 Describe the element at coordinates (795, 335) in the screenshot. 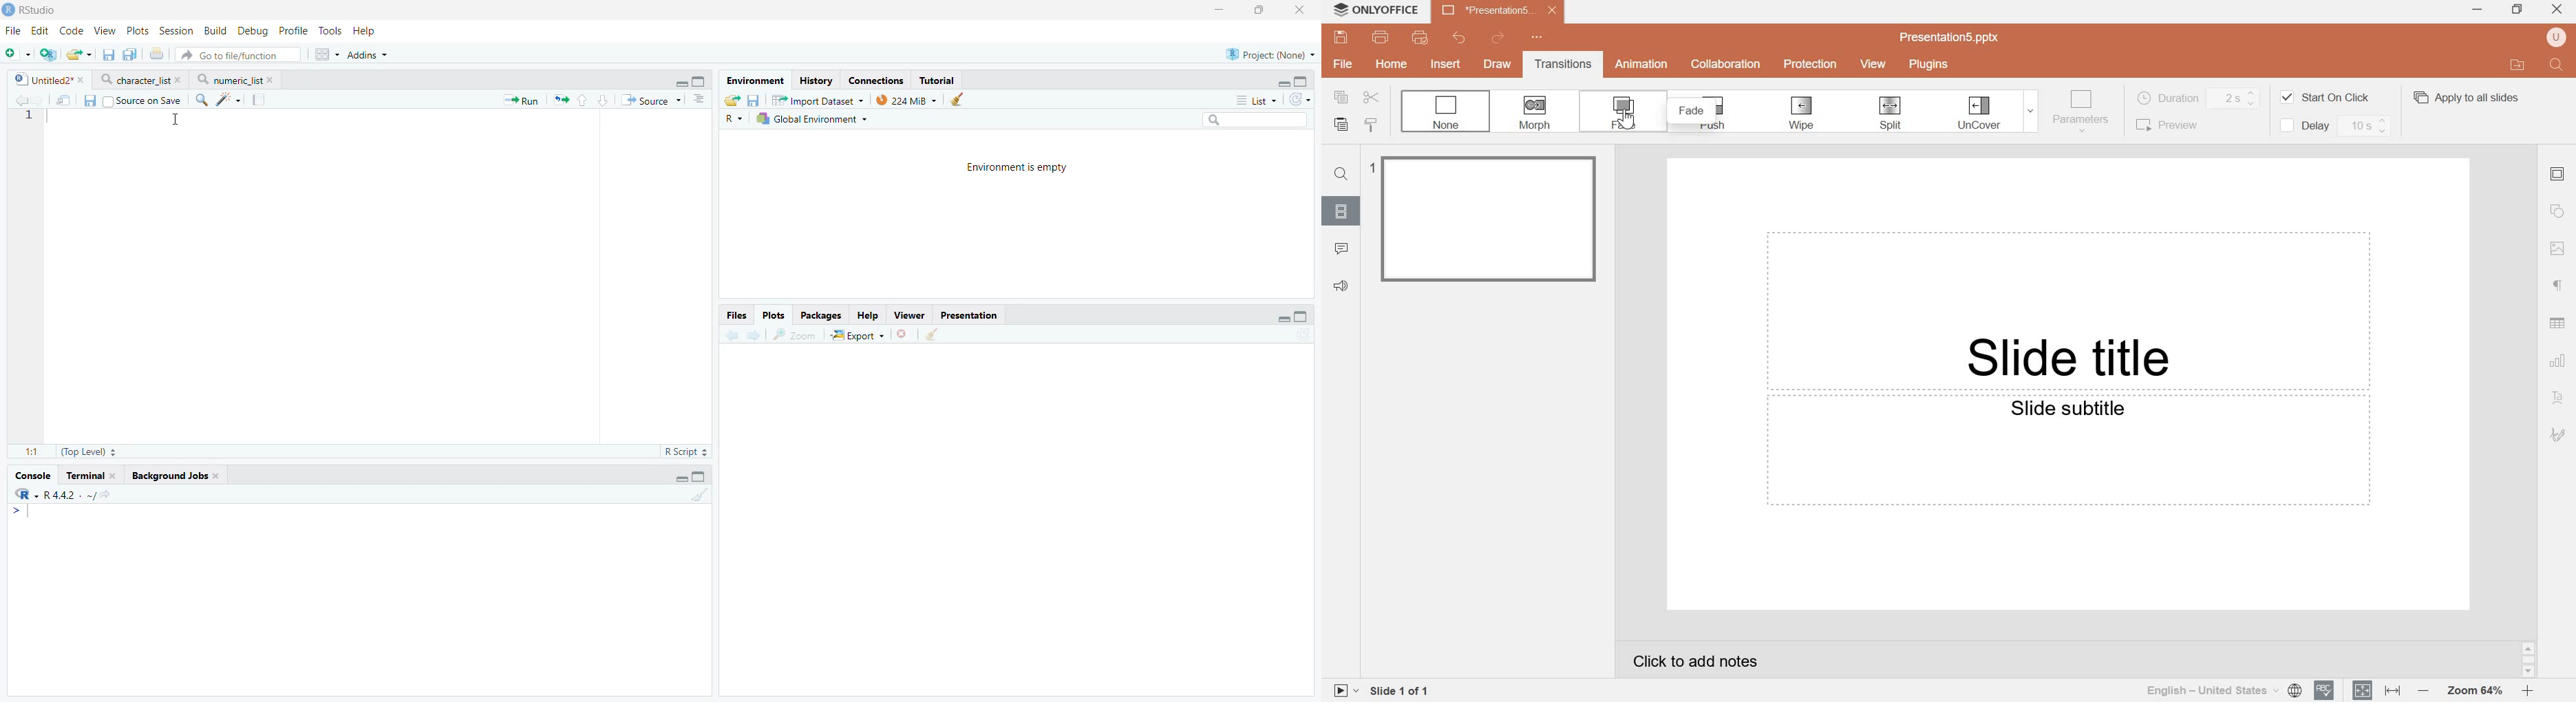

I see `Zoom` at that location.